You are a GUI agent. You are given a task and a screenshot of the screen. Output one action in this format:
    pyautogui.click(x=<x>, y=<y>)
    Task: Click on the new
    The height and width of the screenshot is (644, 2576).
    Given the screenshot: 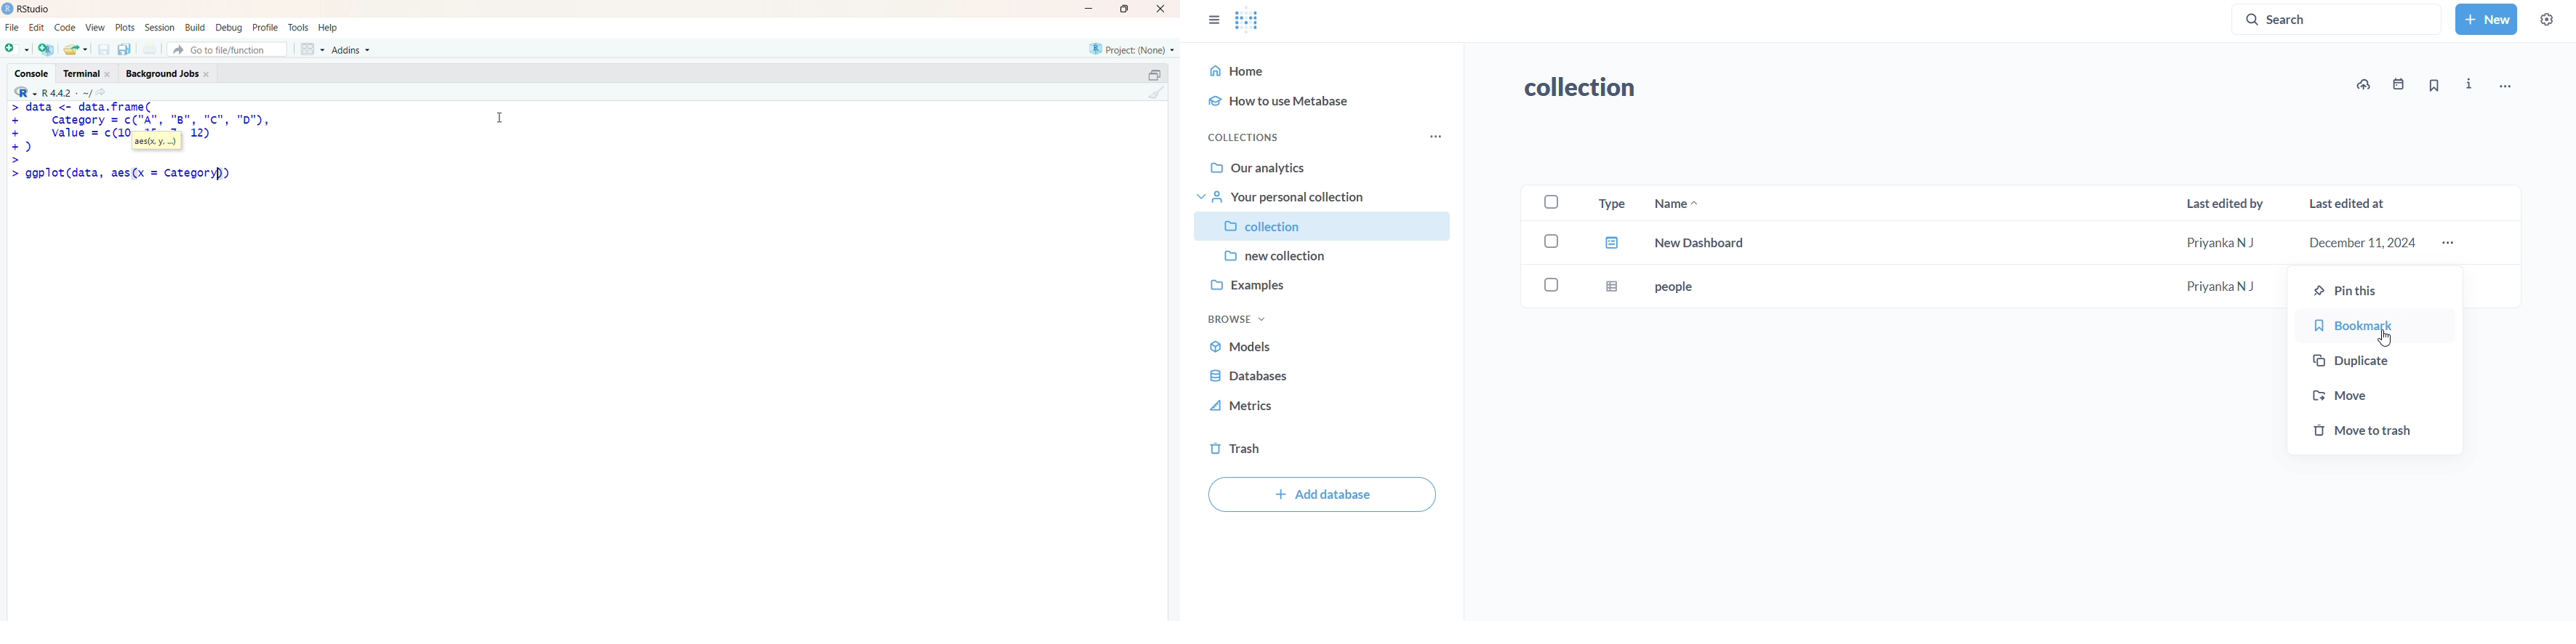 What is the action you would take?
    pyautogui.click(x=2486, y=18)
    